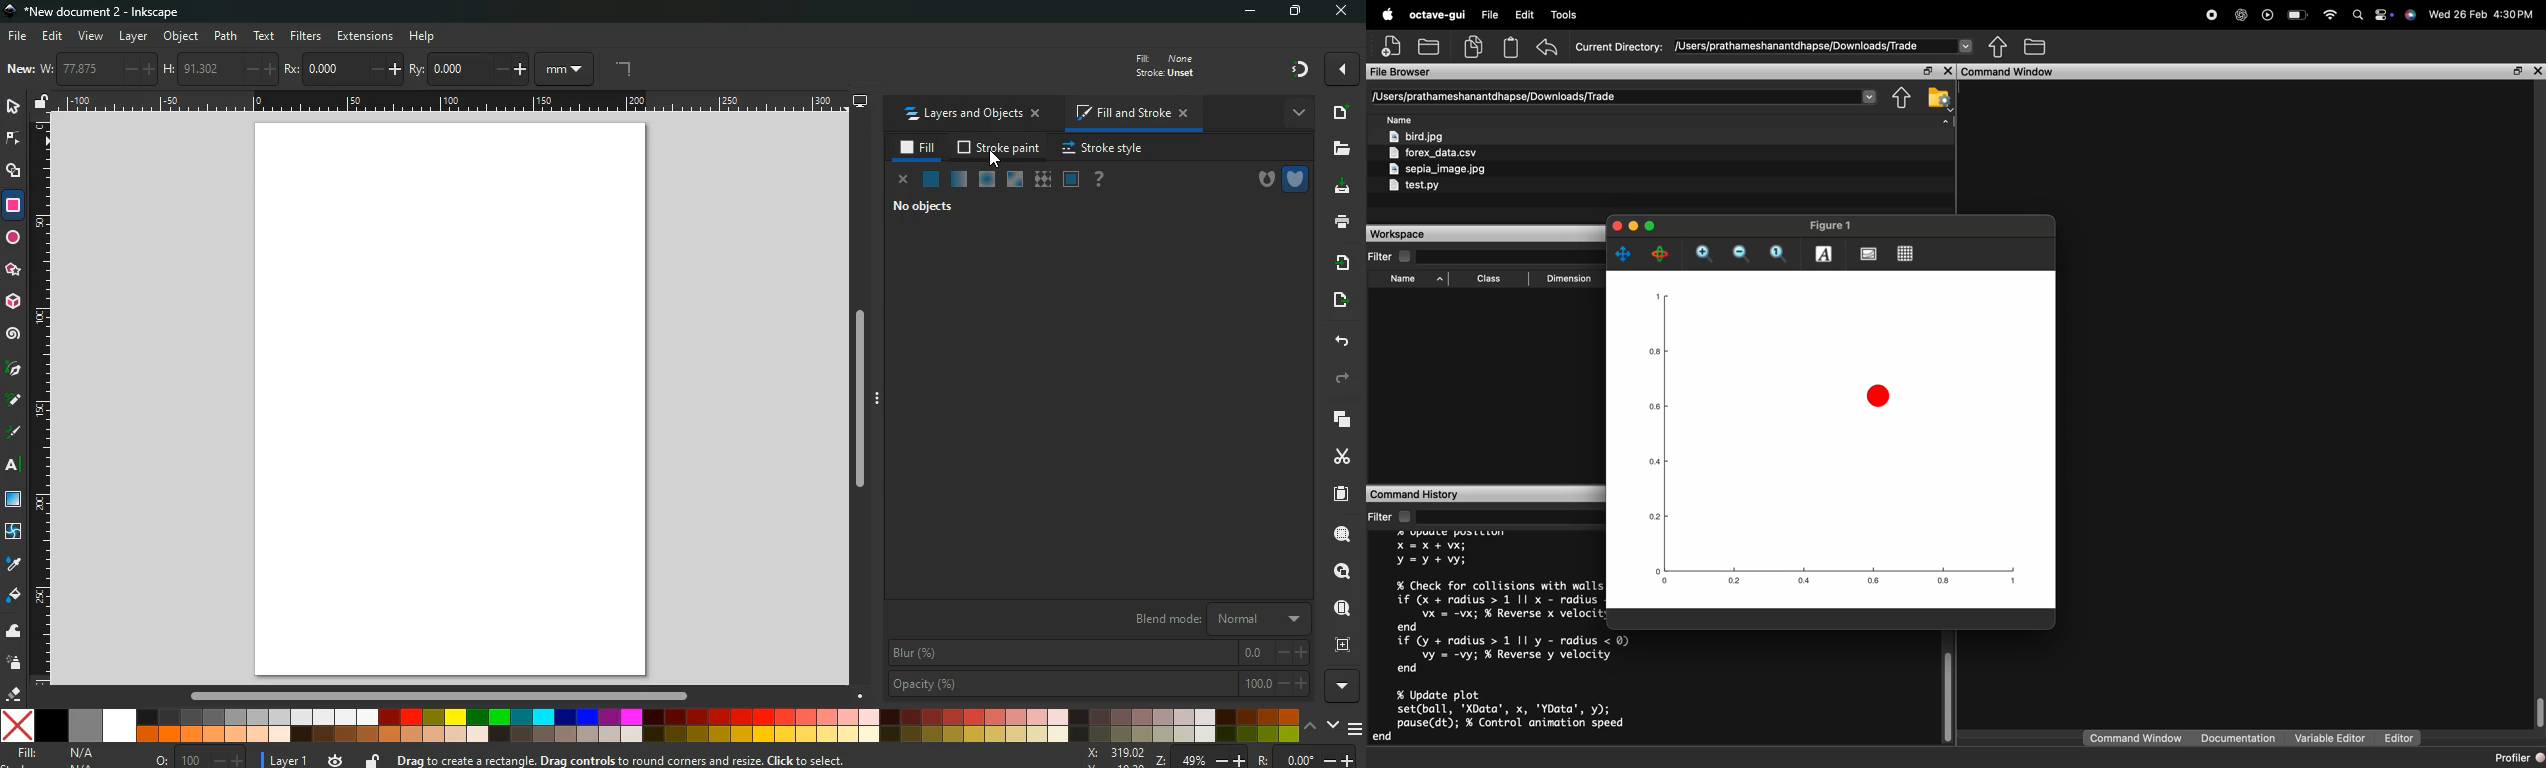 Image resolution: width=2548 pixels, height=784 pixels. What do you see at coordinates (58, 757) in the screenshot?
I see `fill` at bounding box center [58, 757].